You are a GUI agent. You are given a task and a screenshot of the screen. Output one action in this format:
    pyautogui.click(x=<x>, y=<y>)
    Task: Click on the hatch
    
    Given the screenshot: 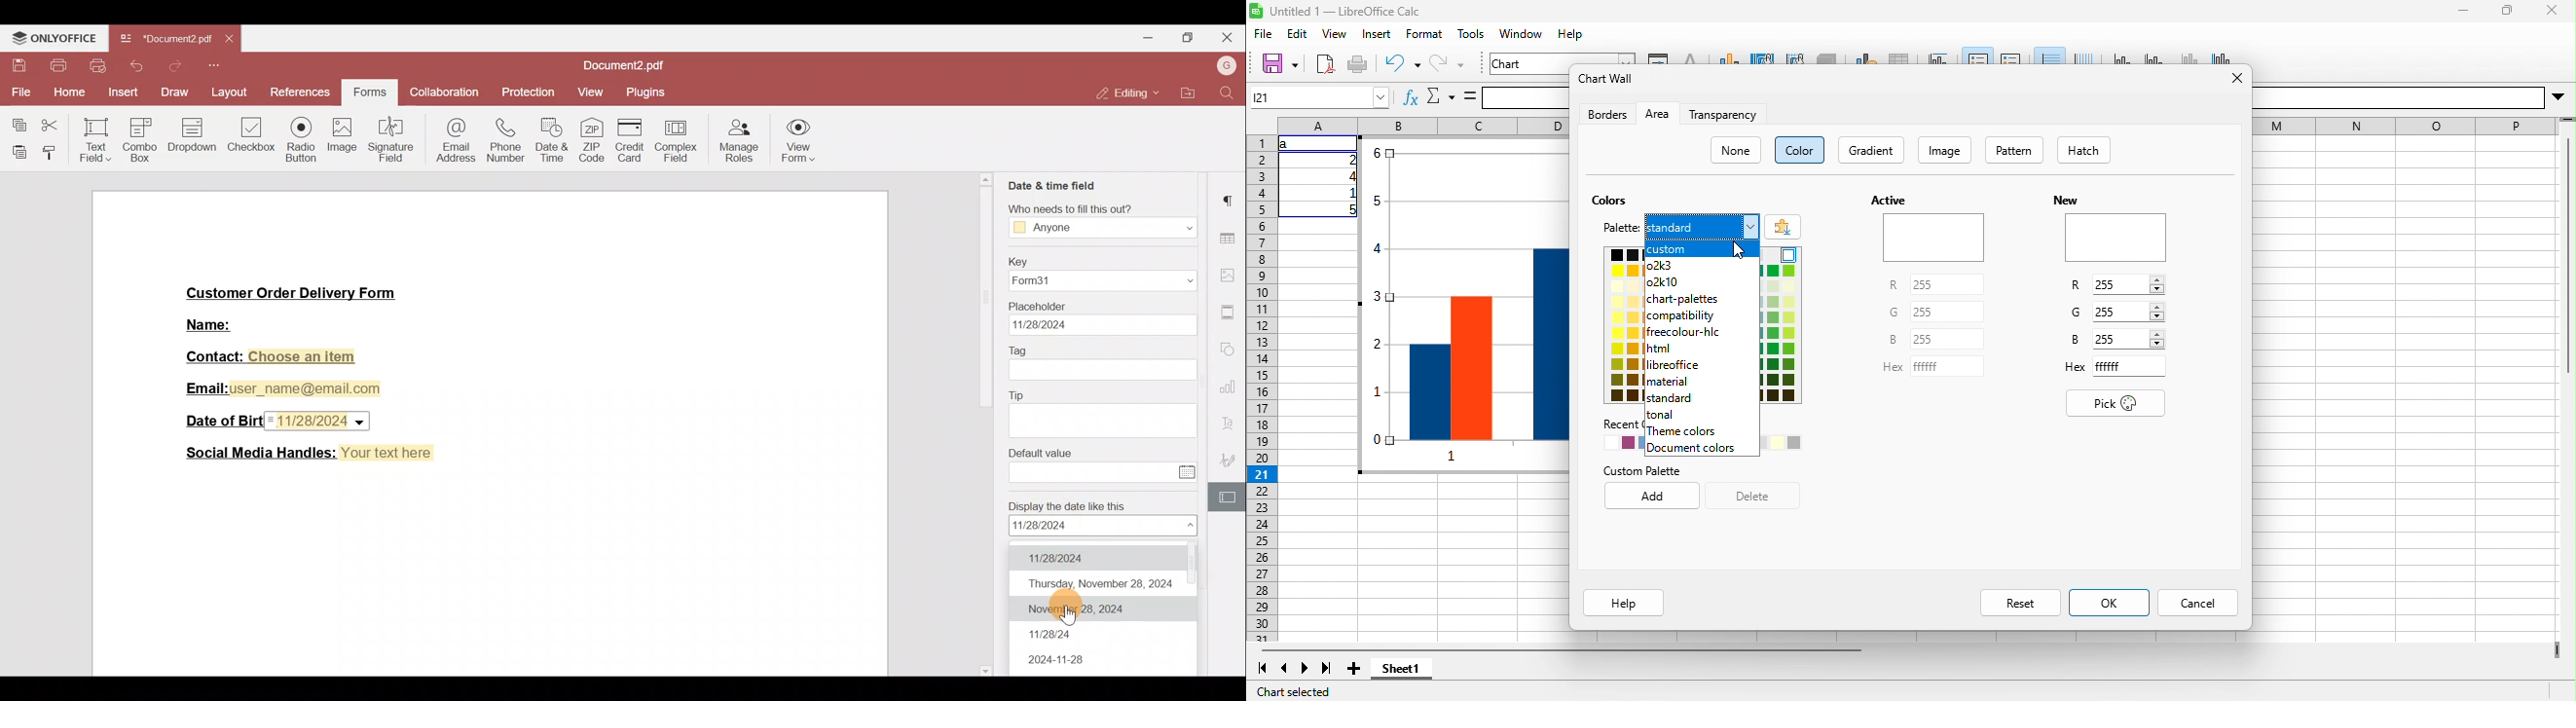 What is the action you would take?
    pyautogui.click(x=2083, y=150)
    